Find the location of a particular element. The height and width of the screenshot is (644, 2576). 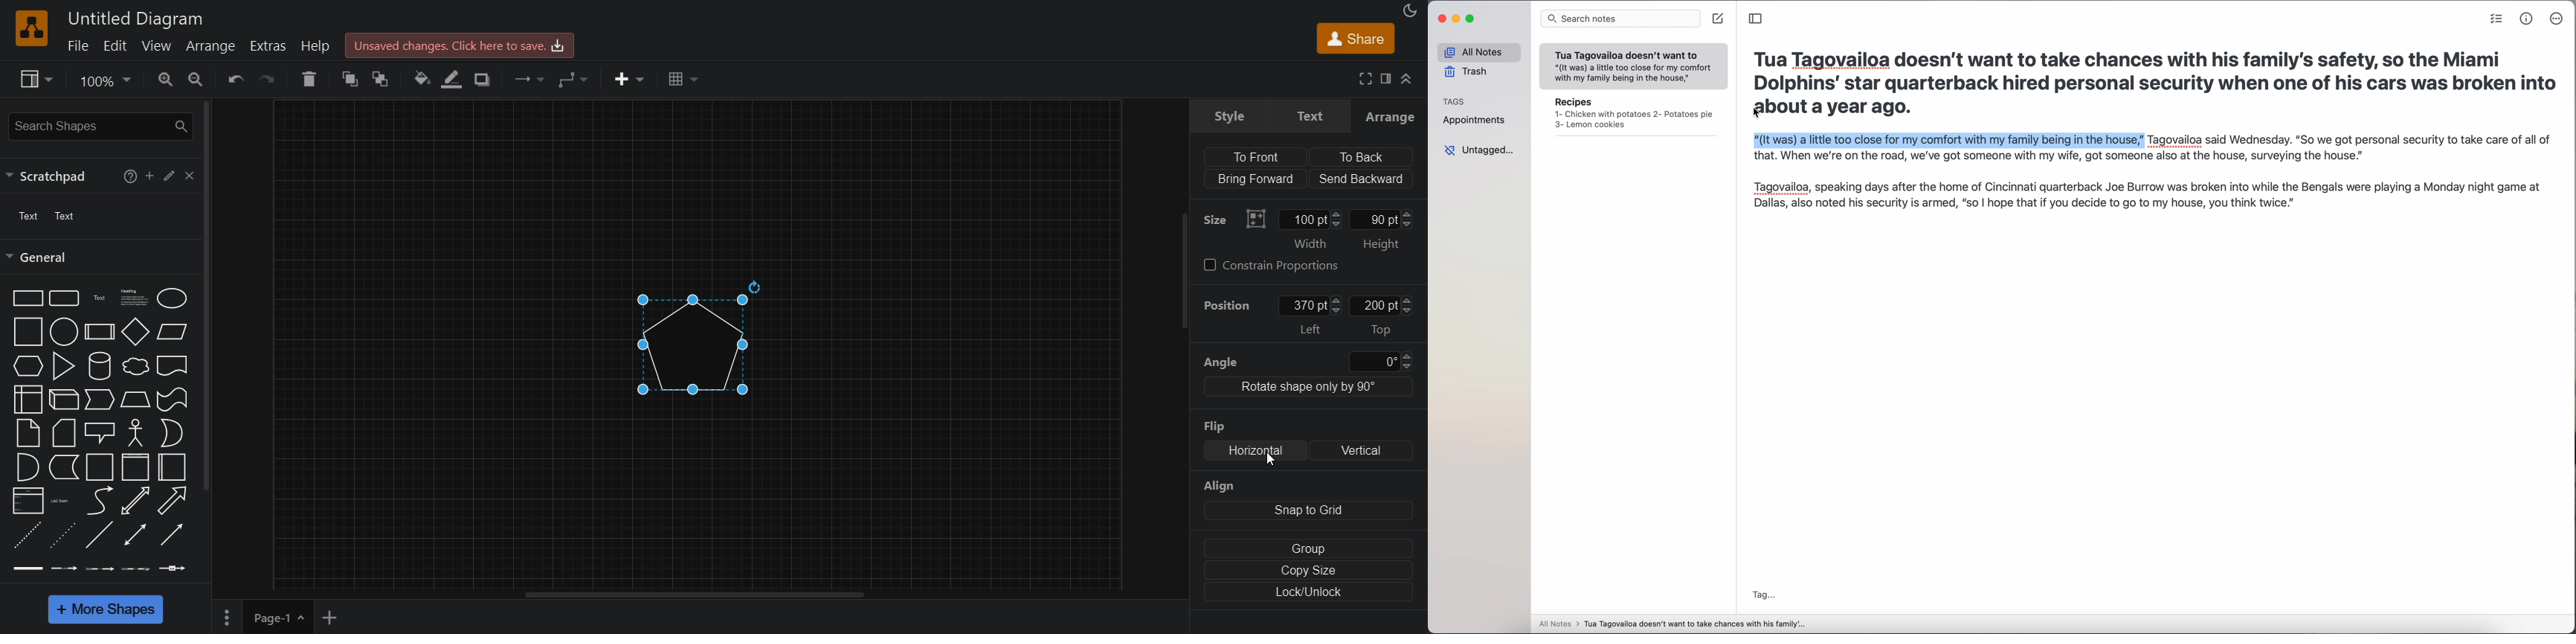

Document is located at coordinates (173, 366).